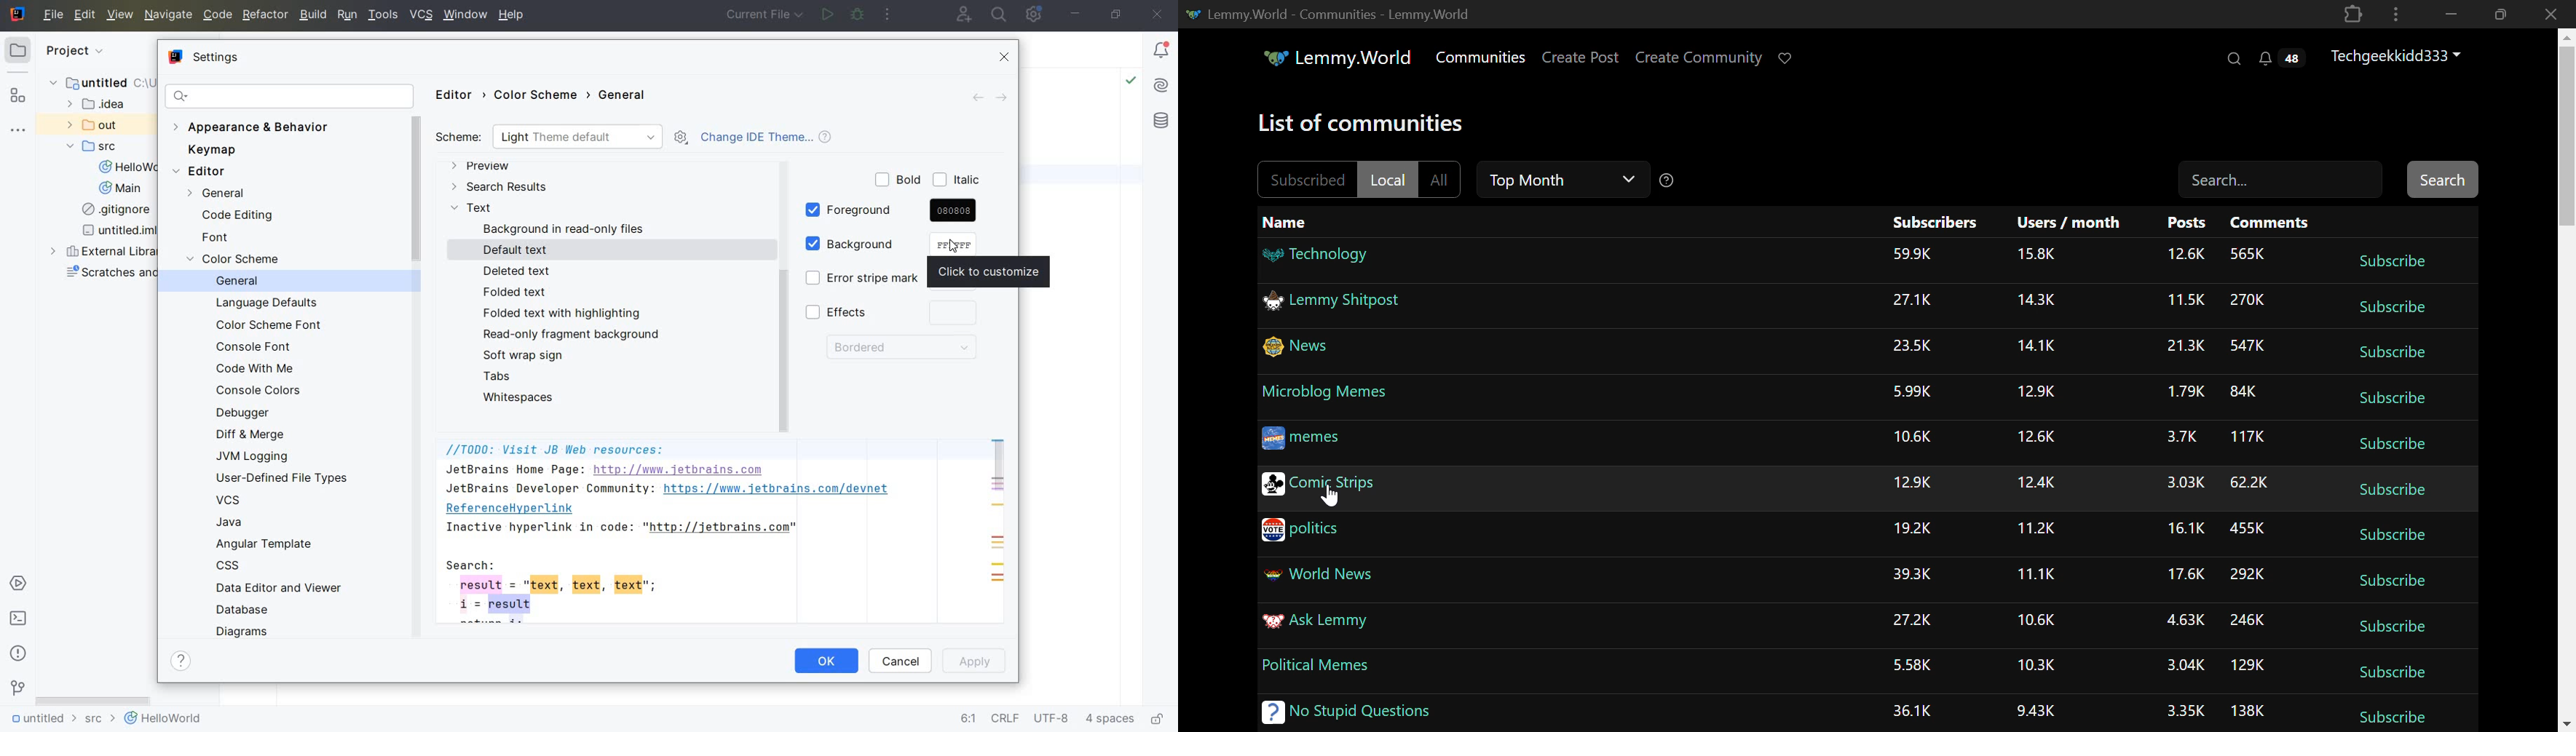 The width and height of the screenshot is (2576, 756). Describe the element at coordinates (2186, 664) in the screenshot. I see `3.04K` at that location.